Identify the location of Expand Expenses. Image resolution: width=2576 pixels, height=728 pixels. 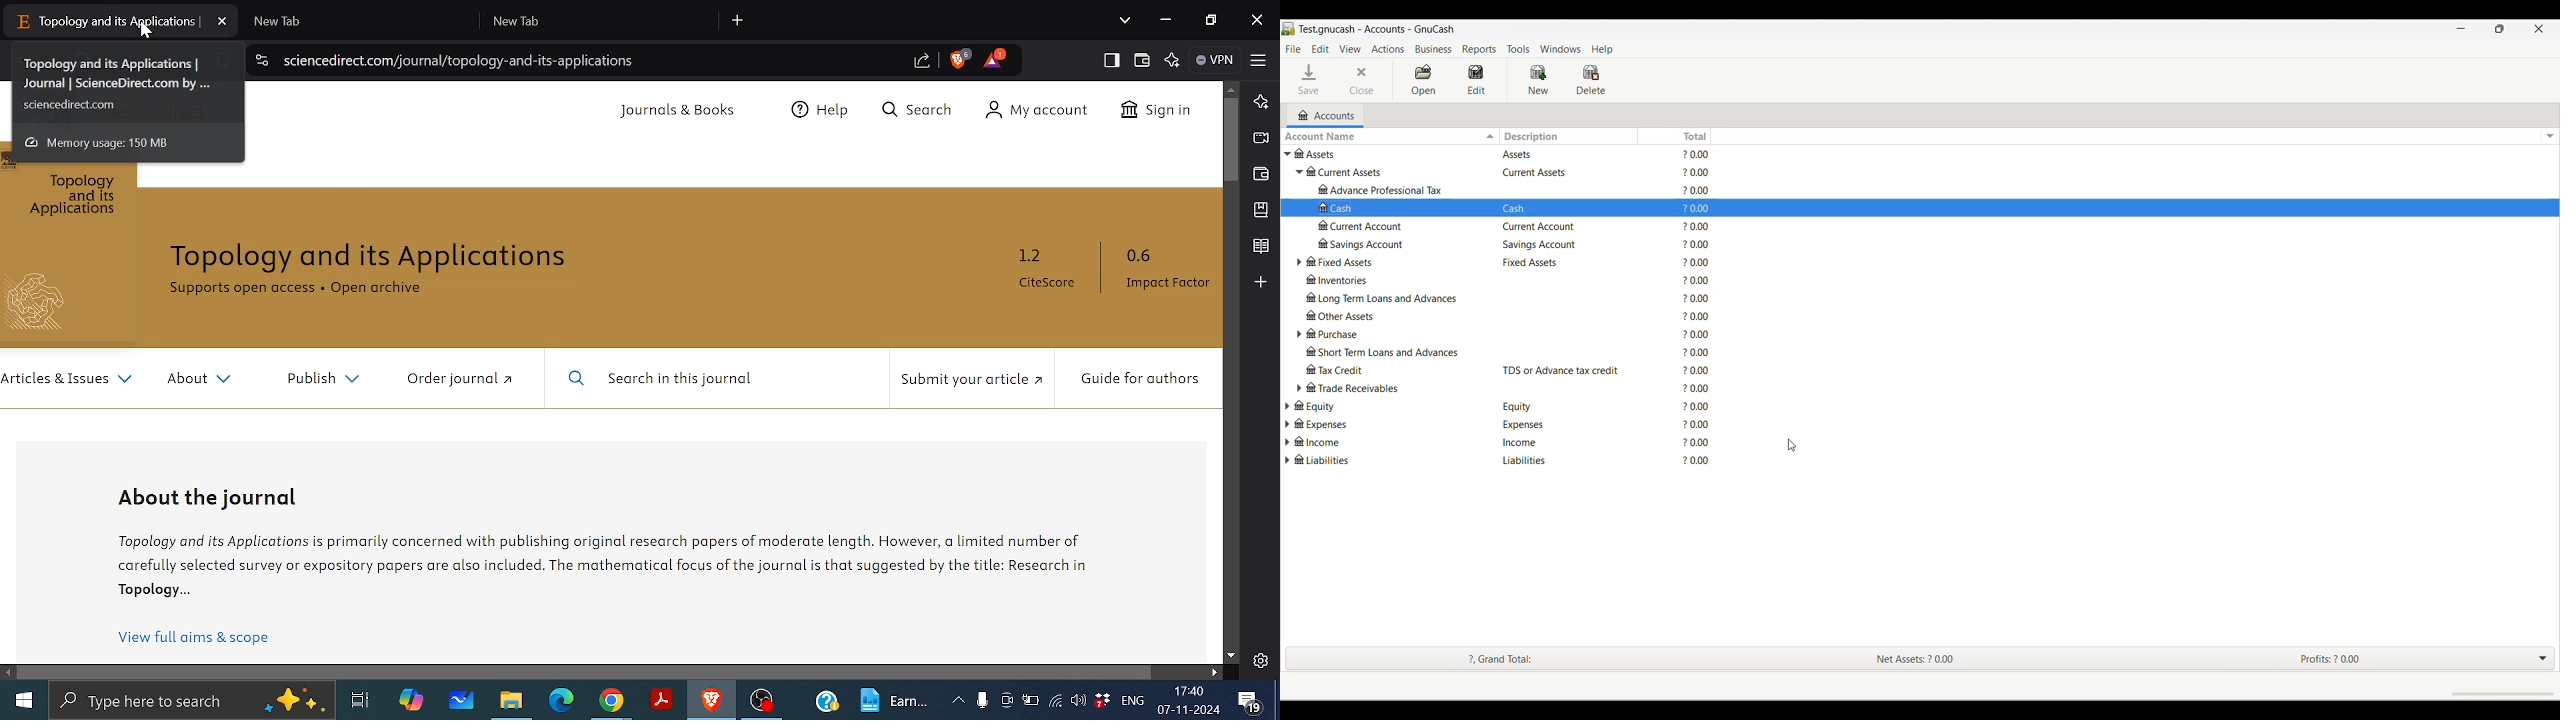
(1287, 424).